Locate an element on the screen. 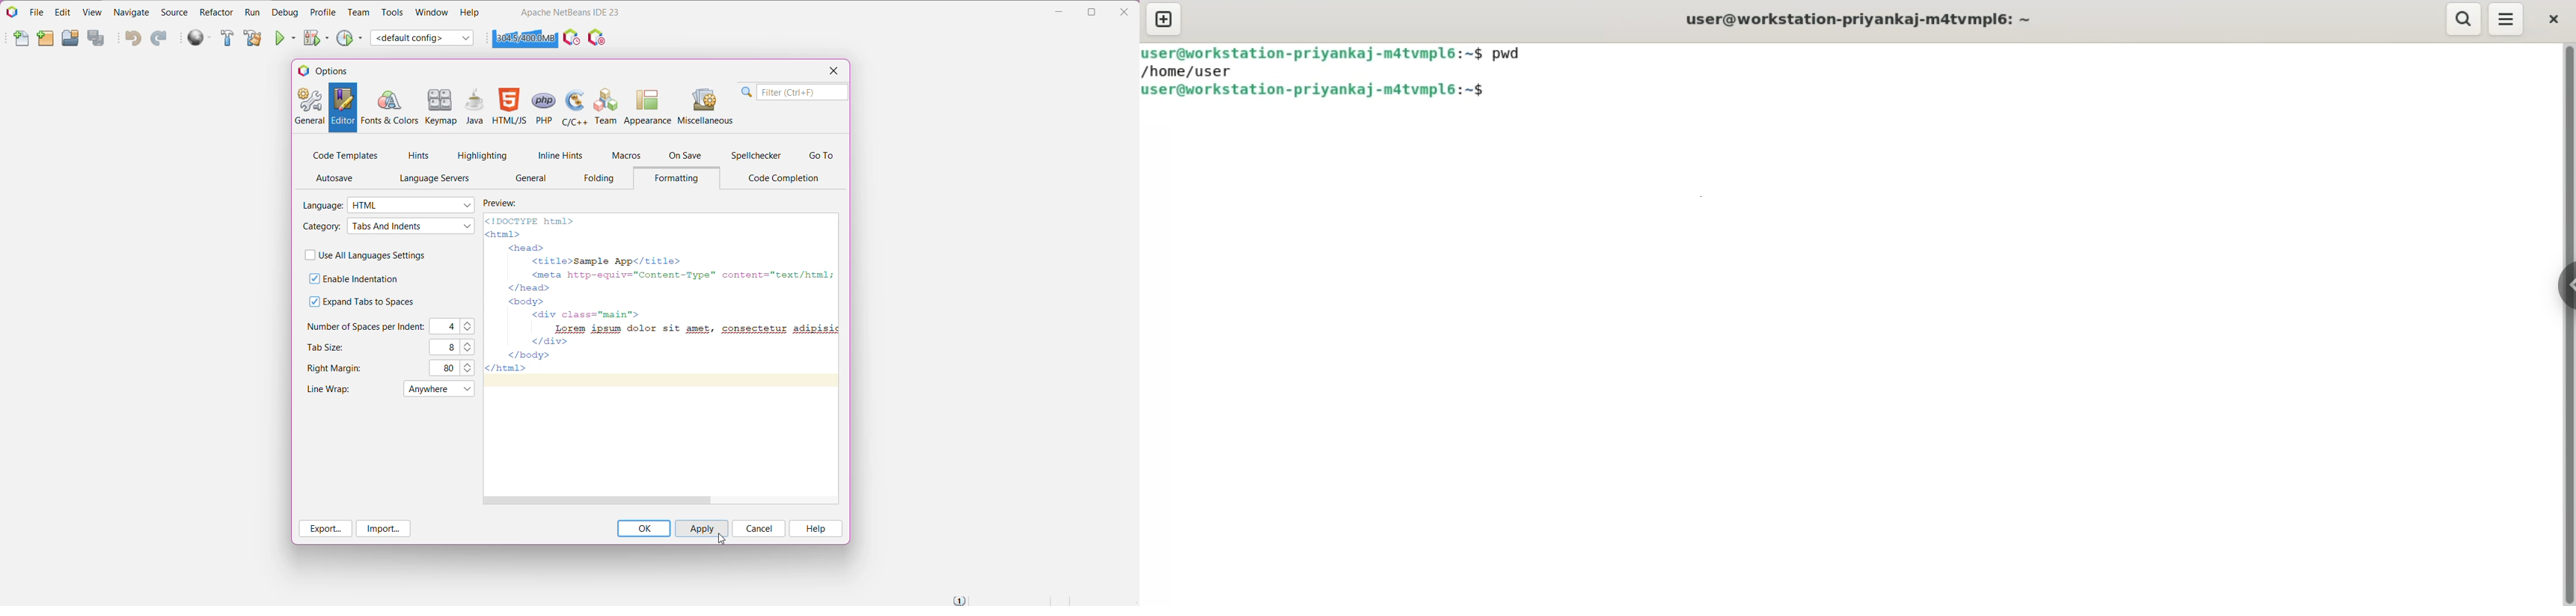 This screenshot has width=2576, height=616. </html> is located at coordinates (507, 369).